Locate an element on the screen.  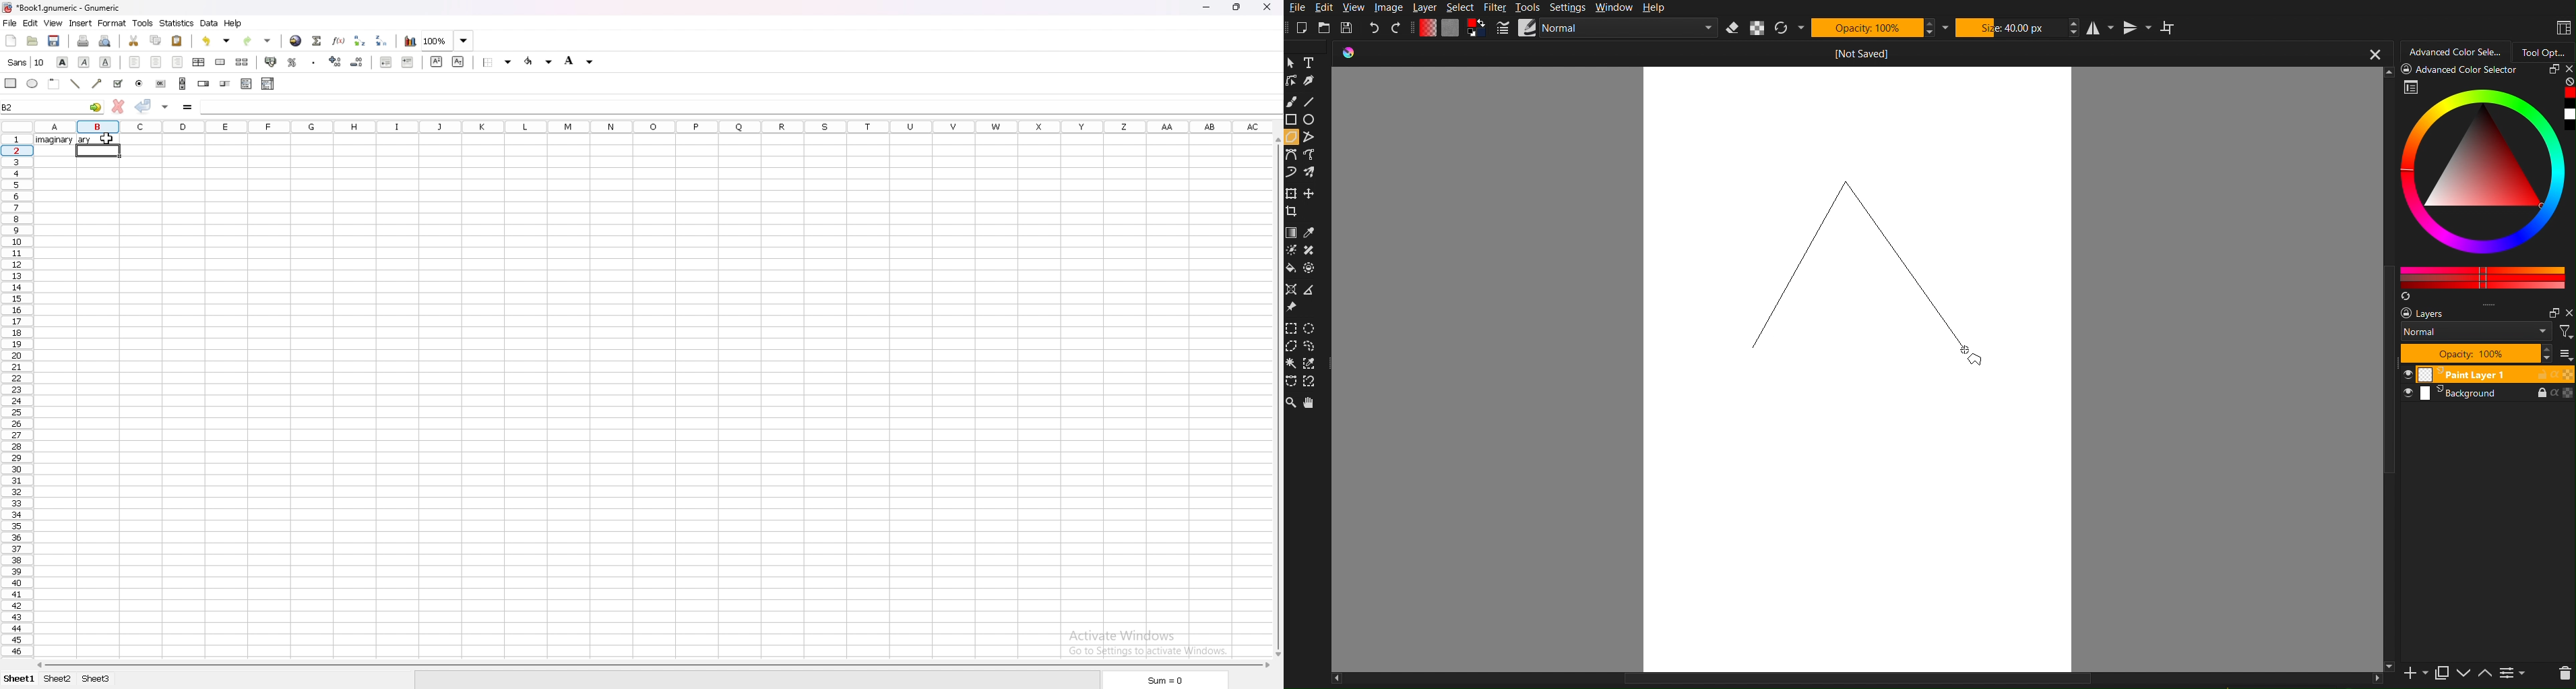
combo box is located at coordinates (268, 84).